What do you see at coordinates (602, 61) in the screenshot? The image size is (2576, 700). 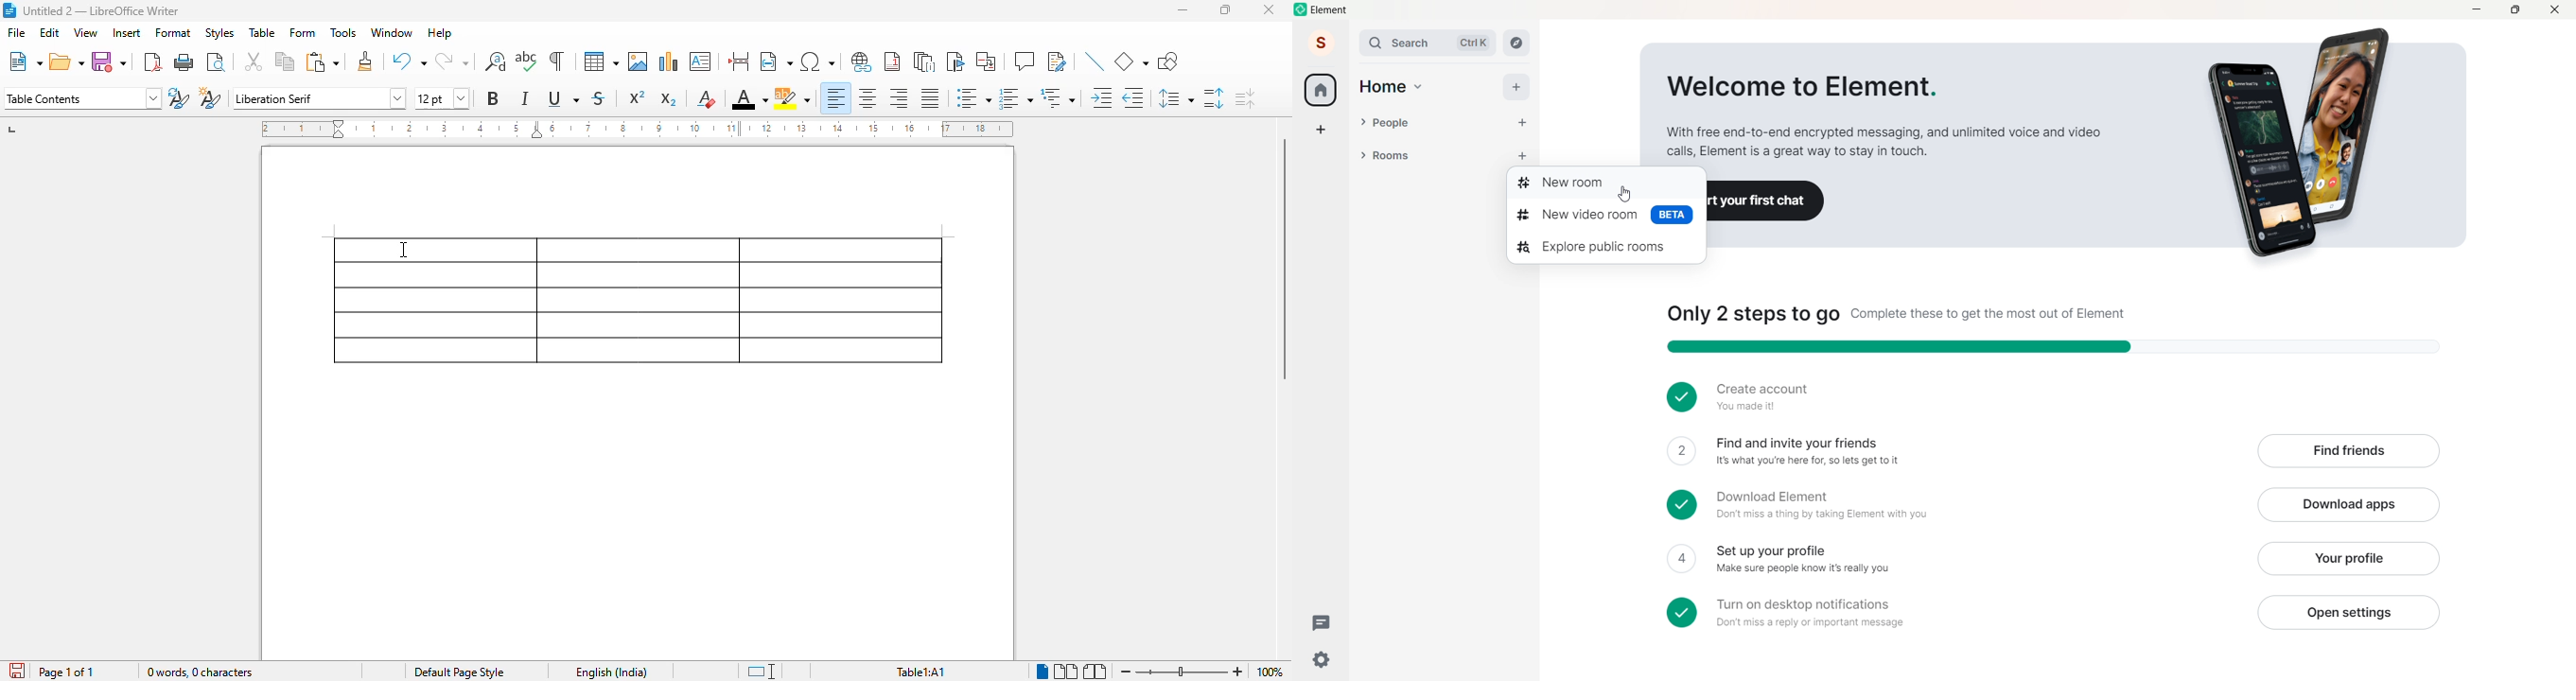 I see `table` at bounding box center [602, 61].